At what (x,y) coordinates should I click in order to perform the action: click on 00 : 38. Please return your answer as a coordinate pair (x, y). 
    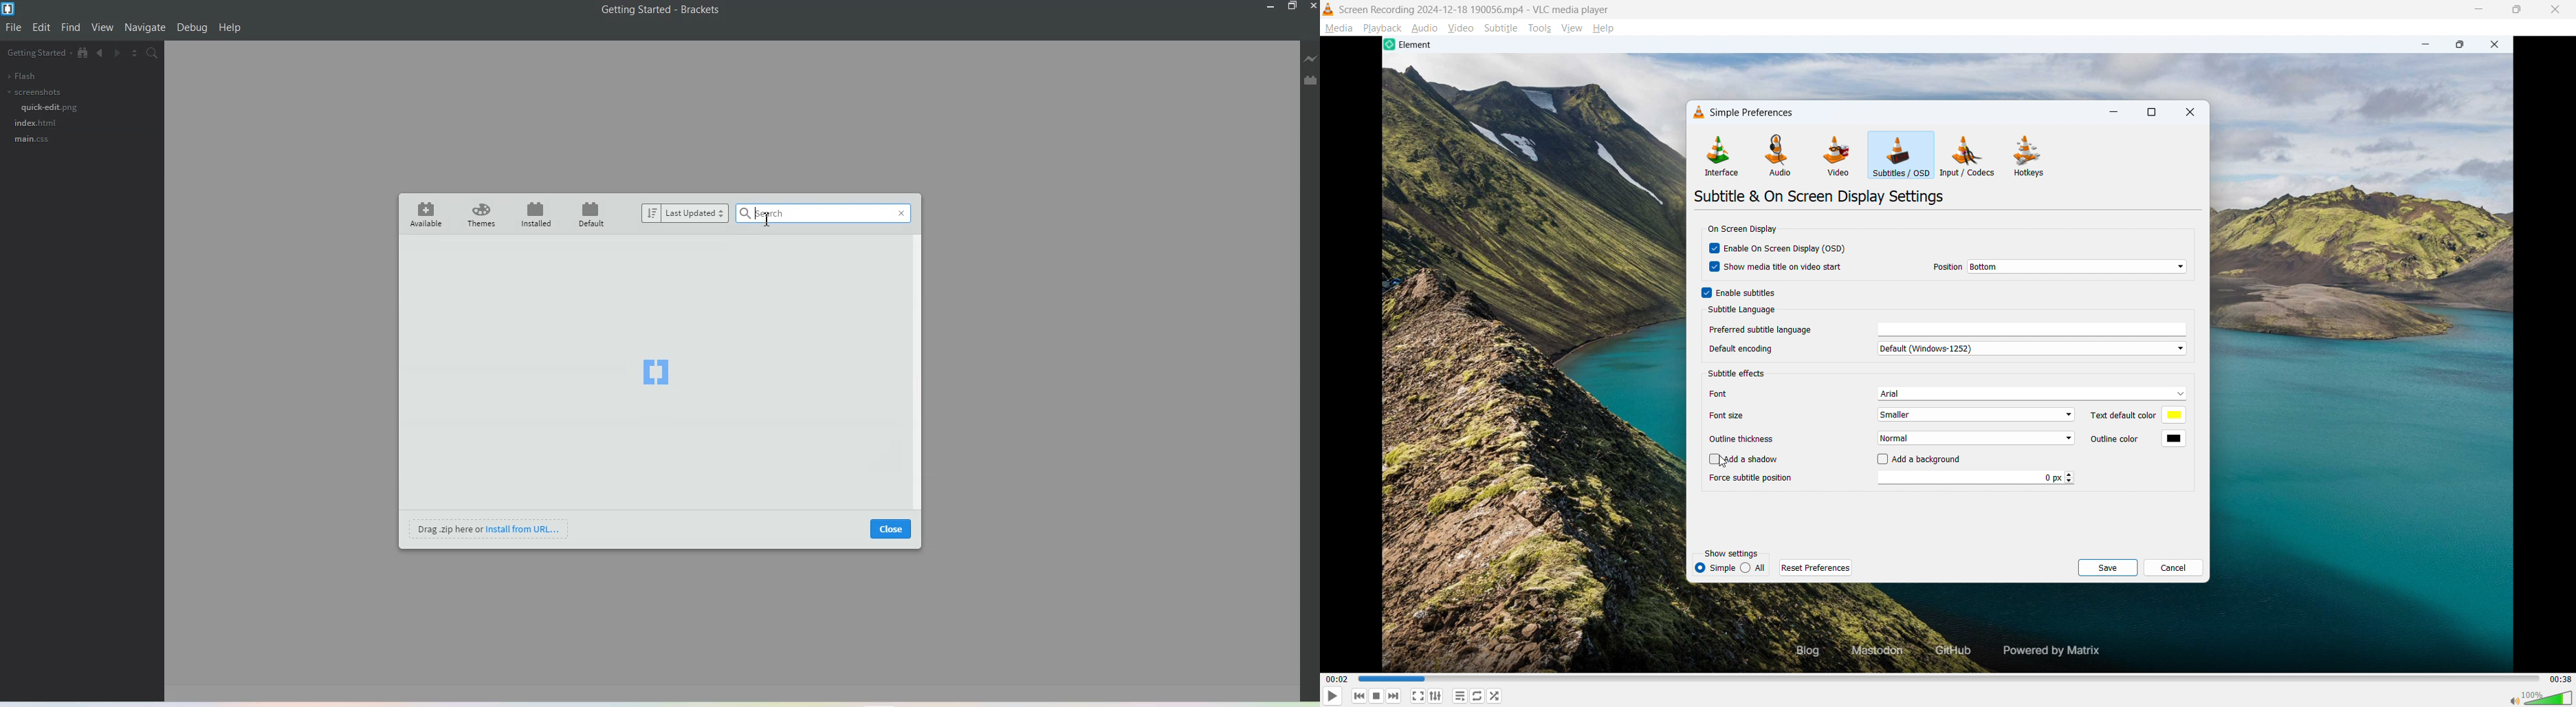
    Looking at the image, I should click on (2560, 677).